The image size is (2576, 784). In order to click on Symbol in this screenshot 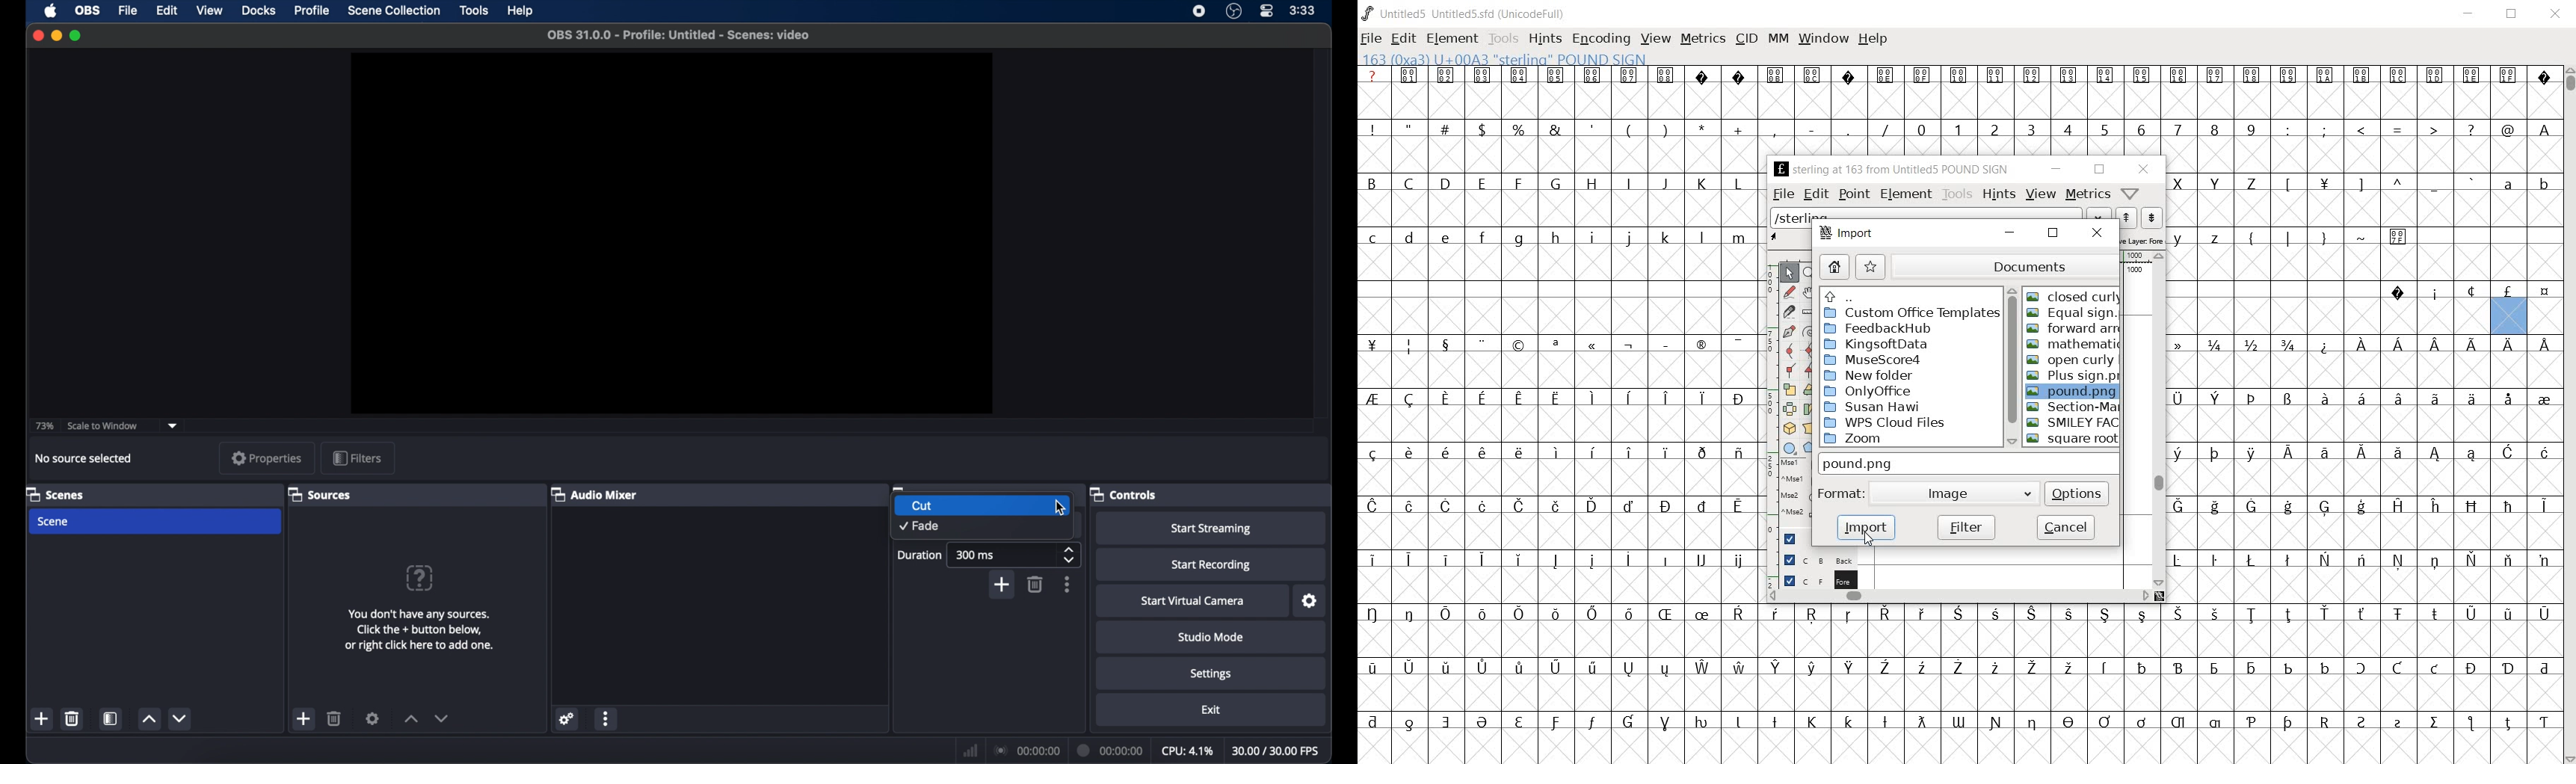, I will do `click(1519, 345)`.